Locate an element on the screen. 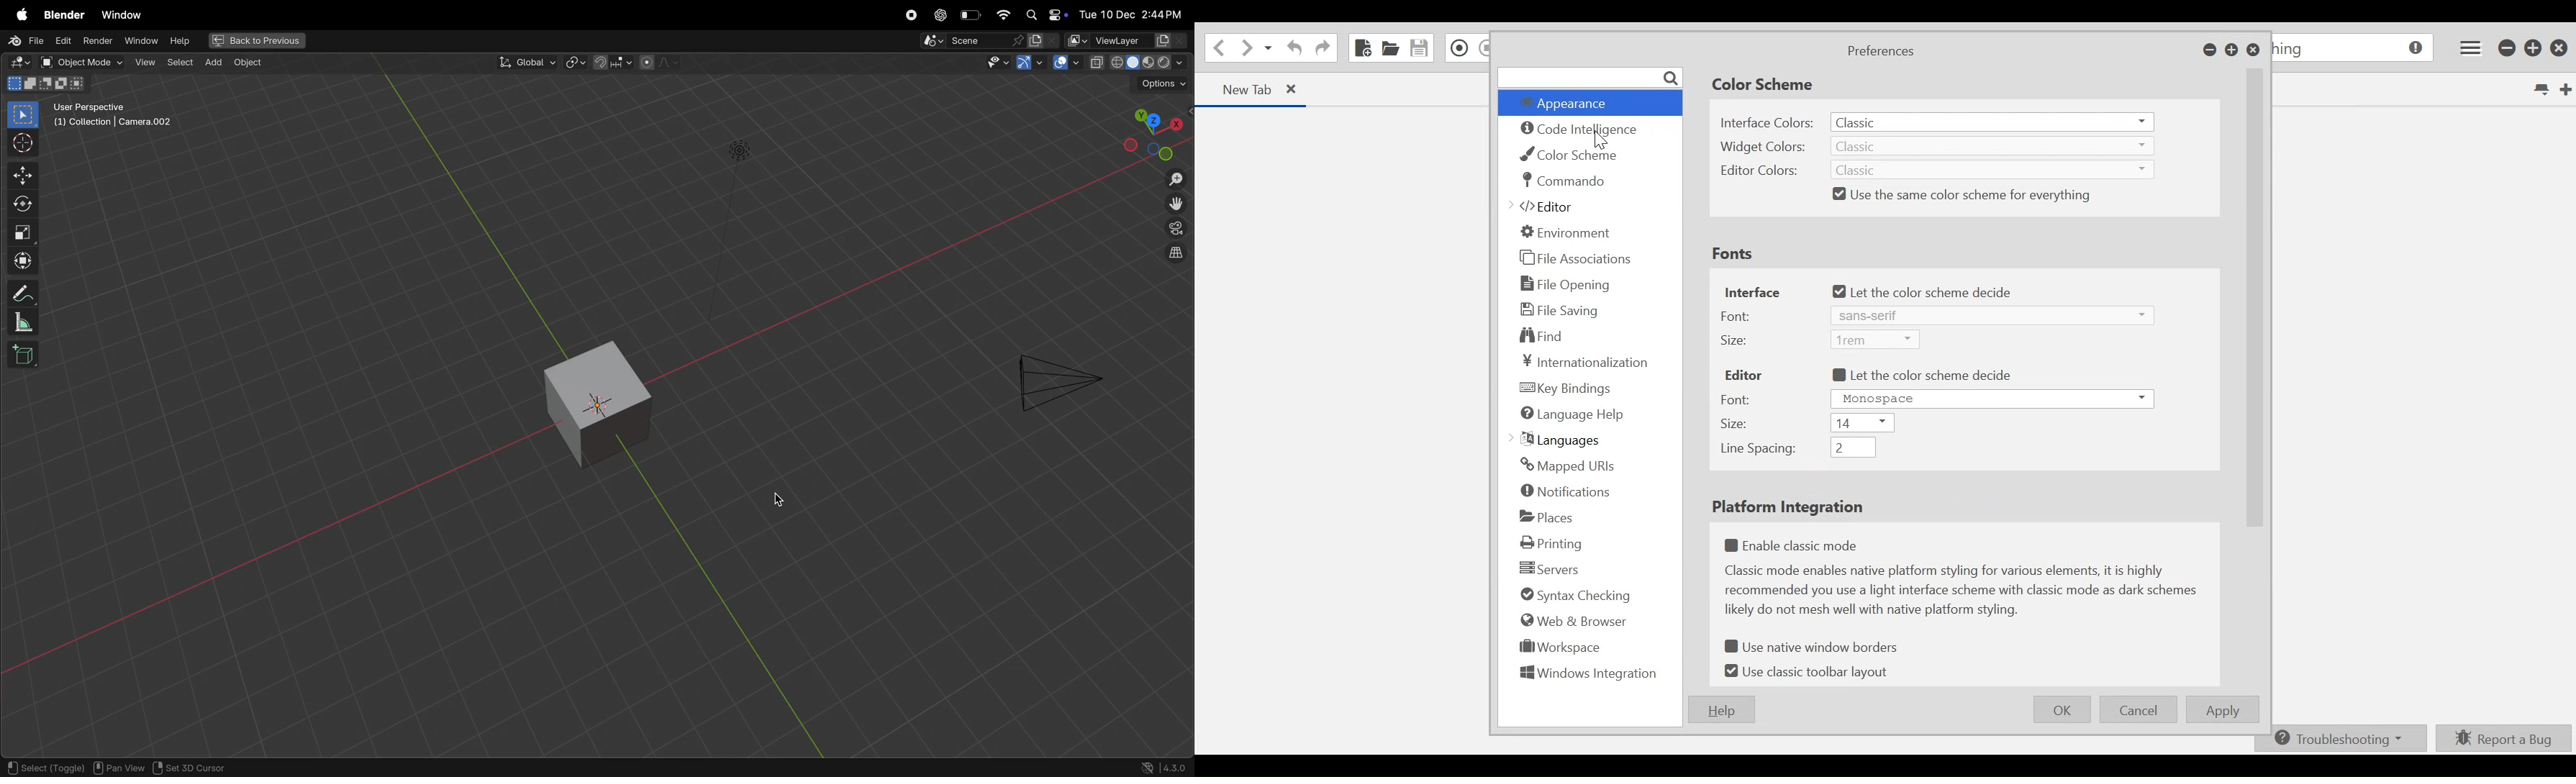  Syntax Checking is located at coordinates (1572, 596).